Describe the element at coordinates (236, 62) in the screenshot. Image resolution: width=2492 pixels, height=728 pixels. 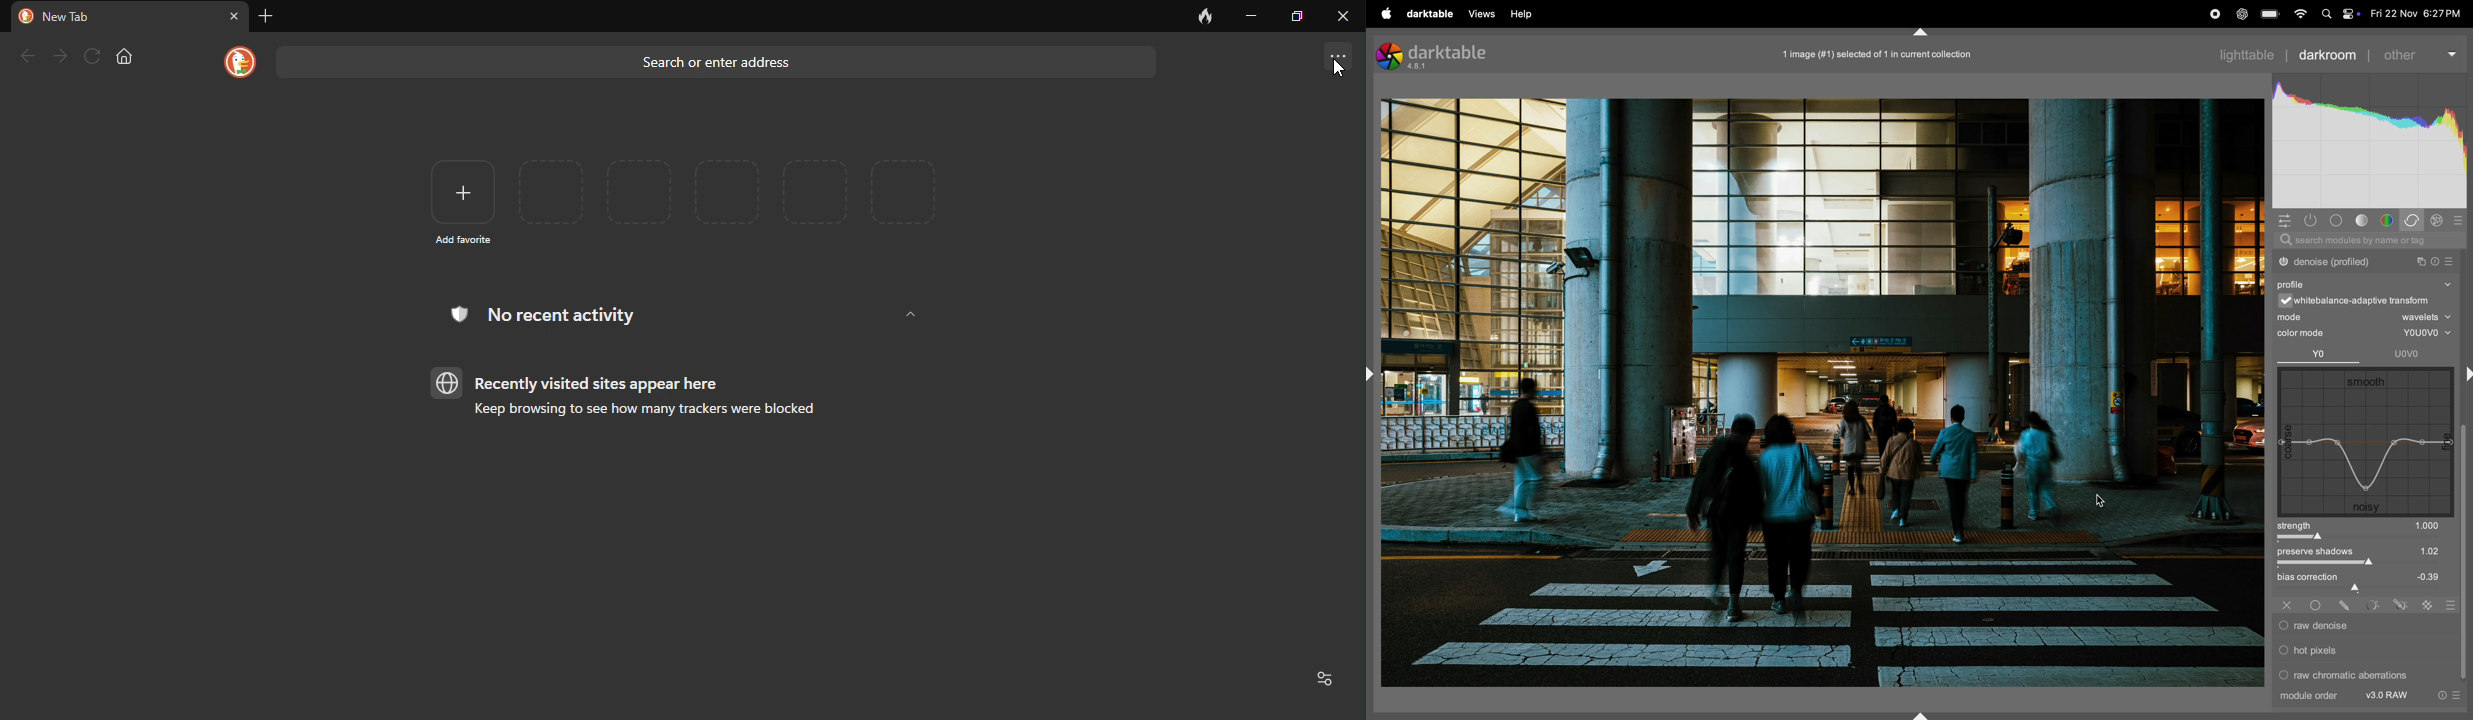
I see `duckduck go logo` at that location.